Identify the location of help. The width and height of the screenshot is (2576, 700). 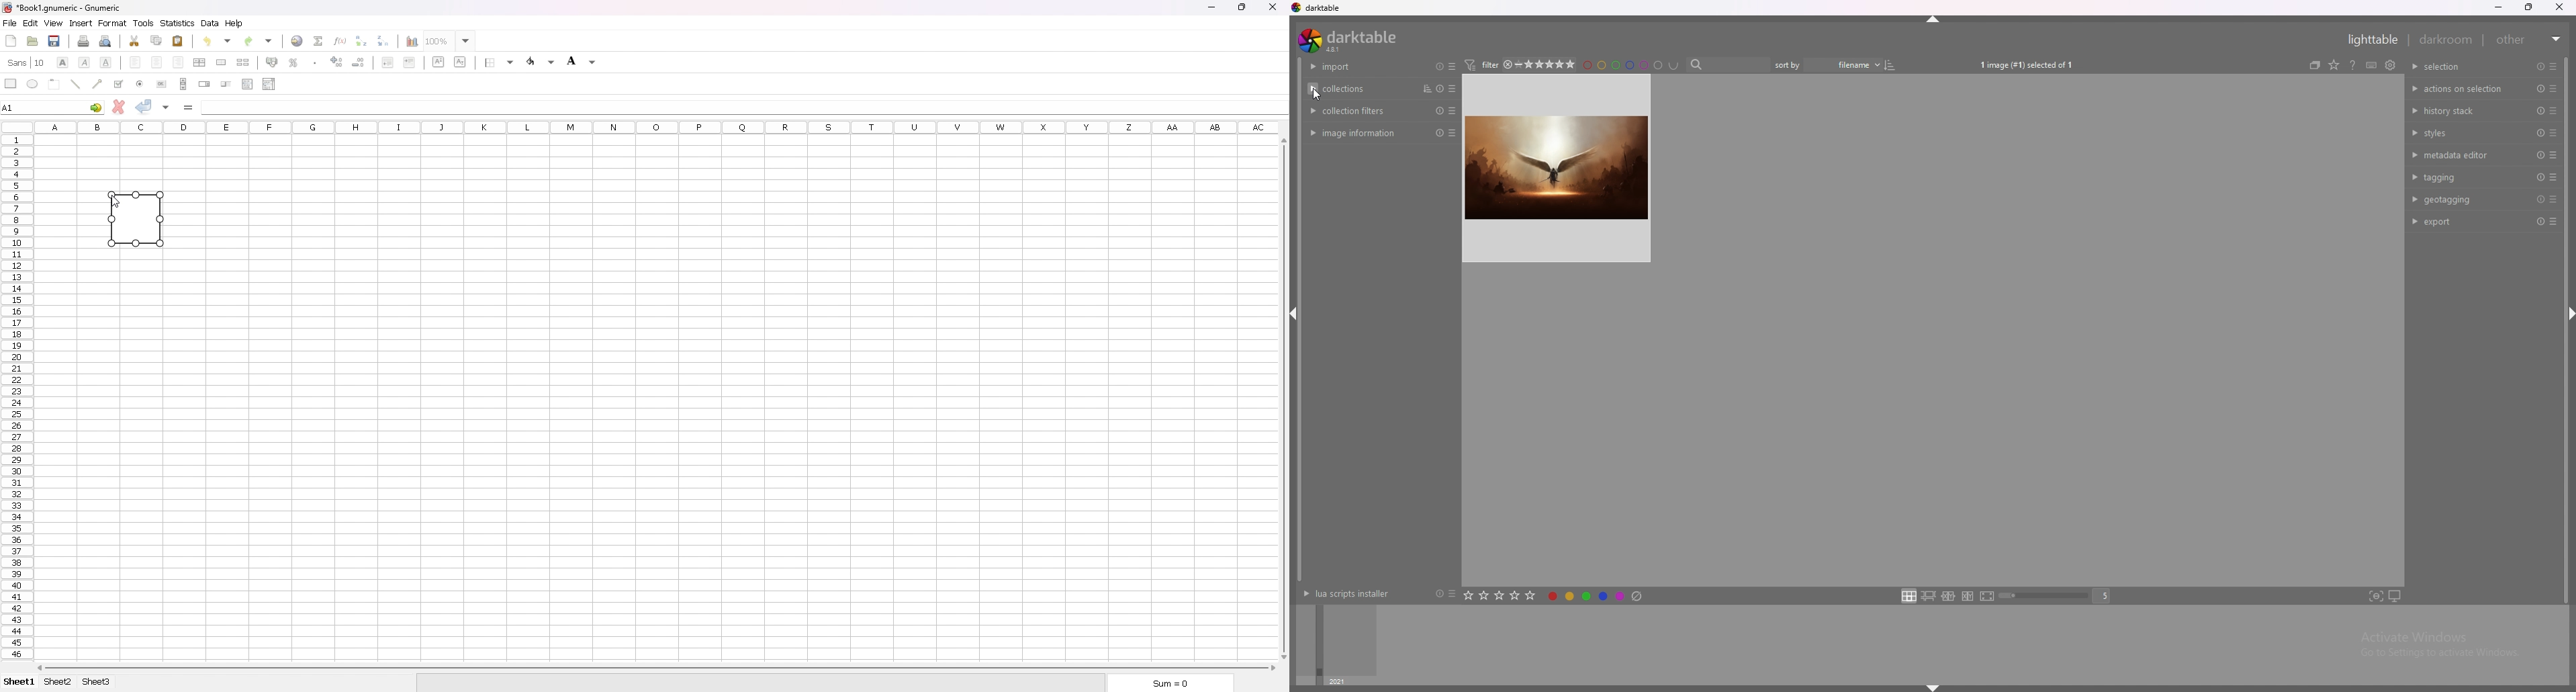
(234, 23).